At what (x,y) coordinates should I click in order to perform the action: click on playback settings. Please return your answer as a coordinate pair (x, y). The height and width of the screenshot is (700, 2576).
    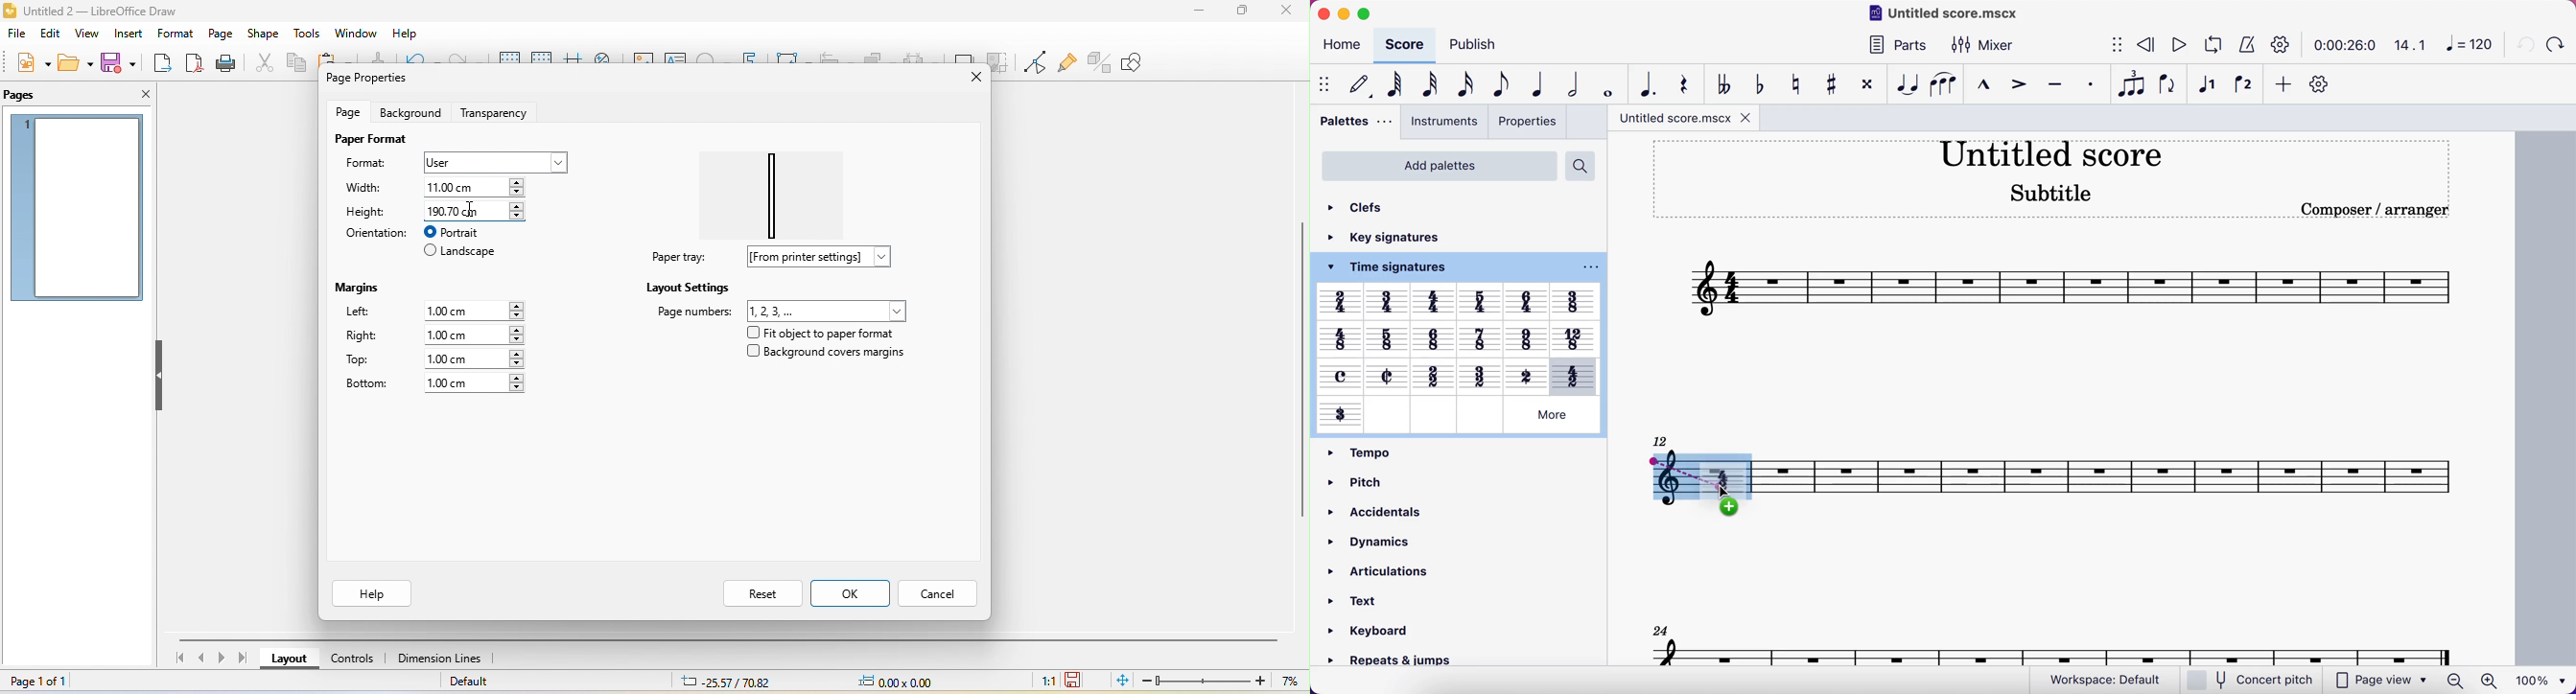
    Looking at the image, I should click on (2280, 46).